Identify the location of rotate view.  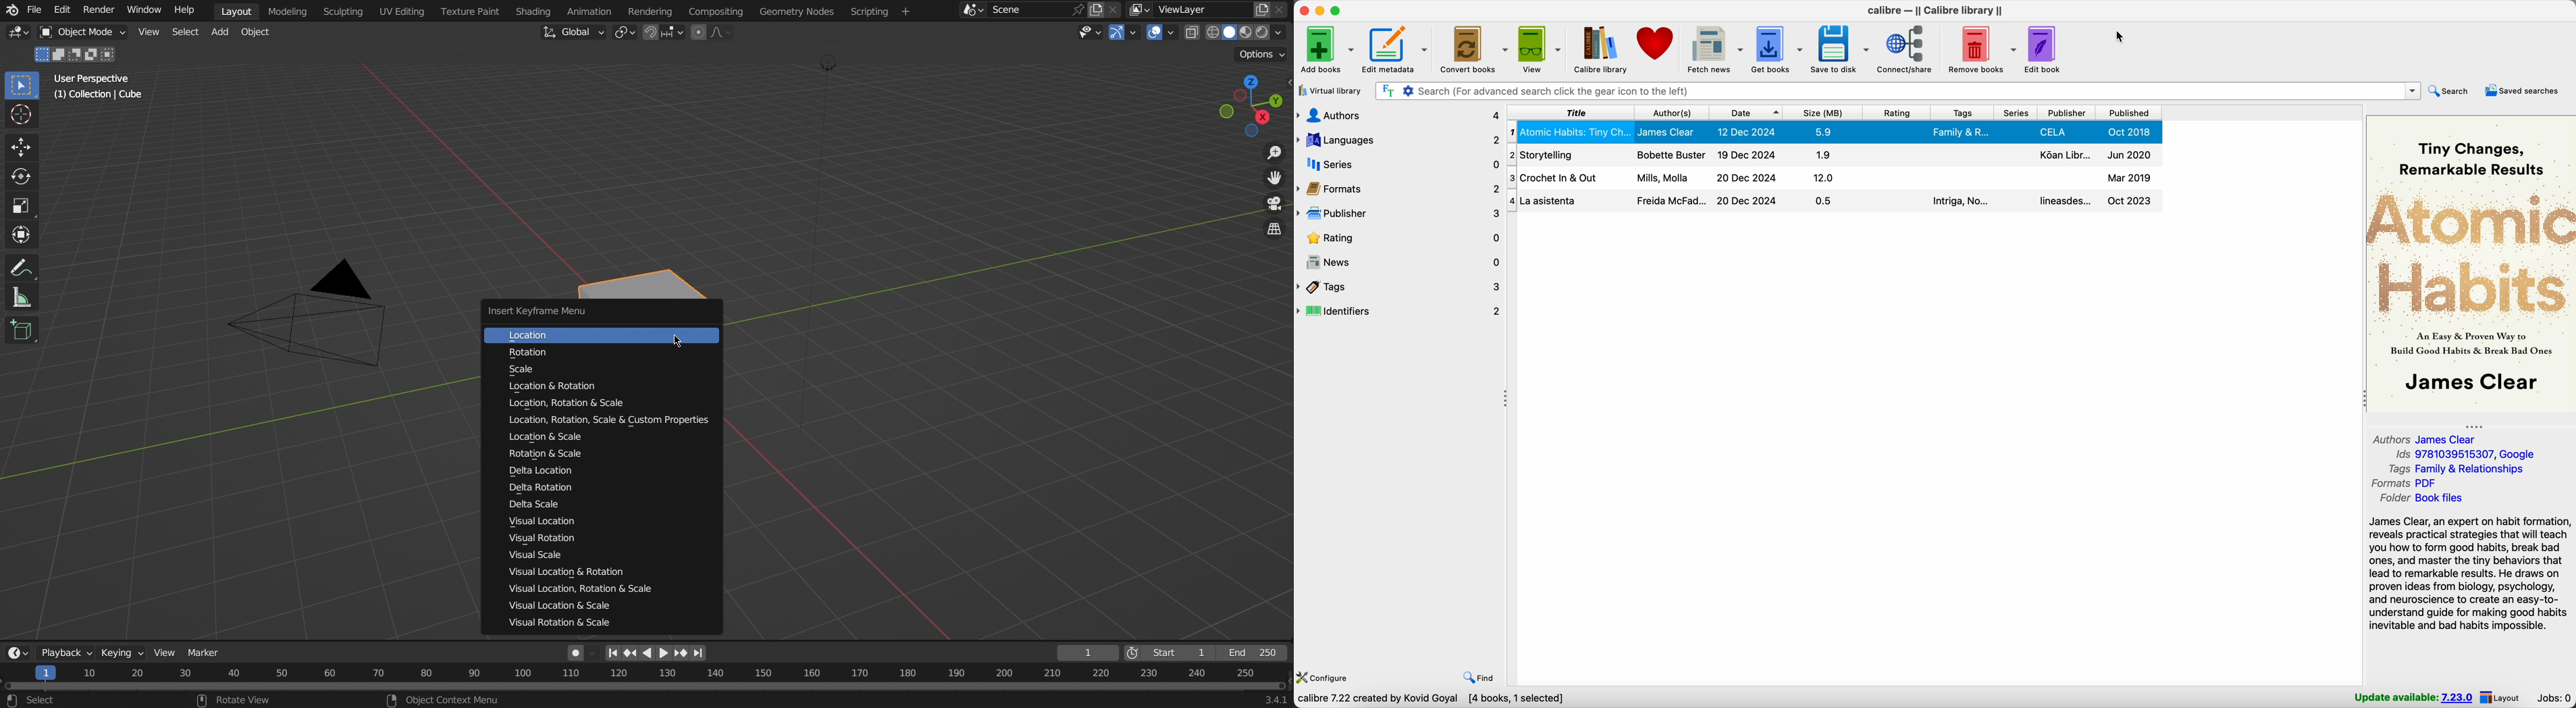
(238, 701).